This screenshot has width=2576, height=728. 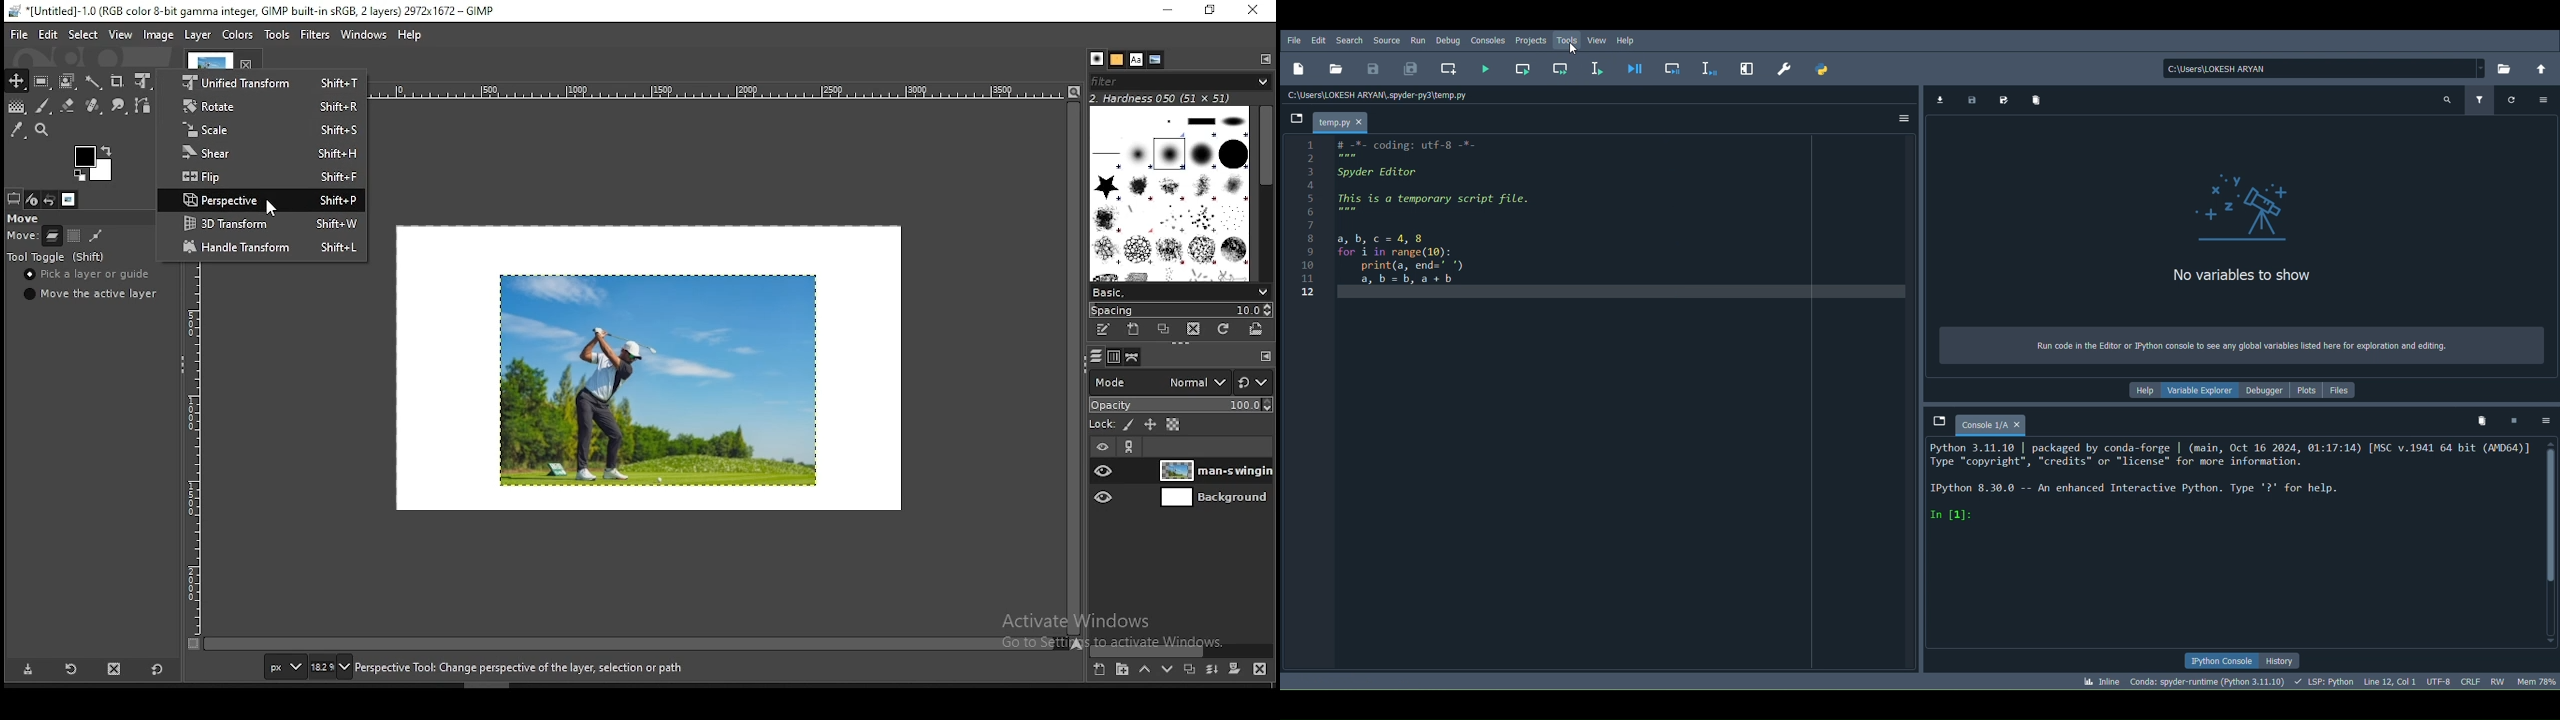 I want to click on undo history, so click(x=51, y=199).